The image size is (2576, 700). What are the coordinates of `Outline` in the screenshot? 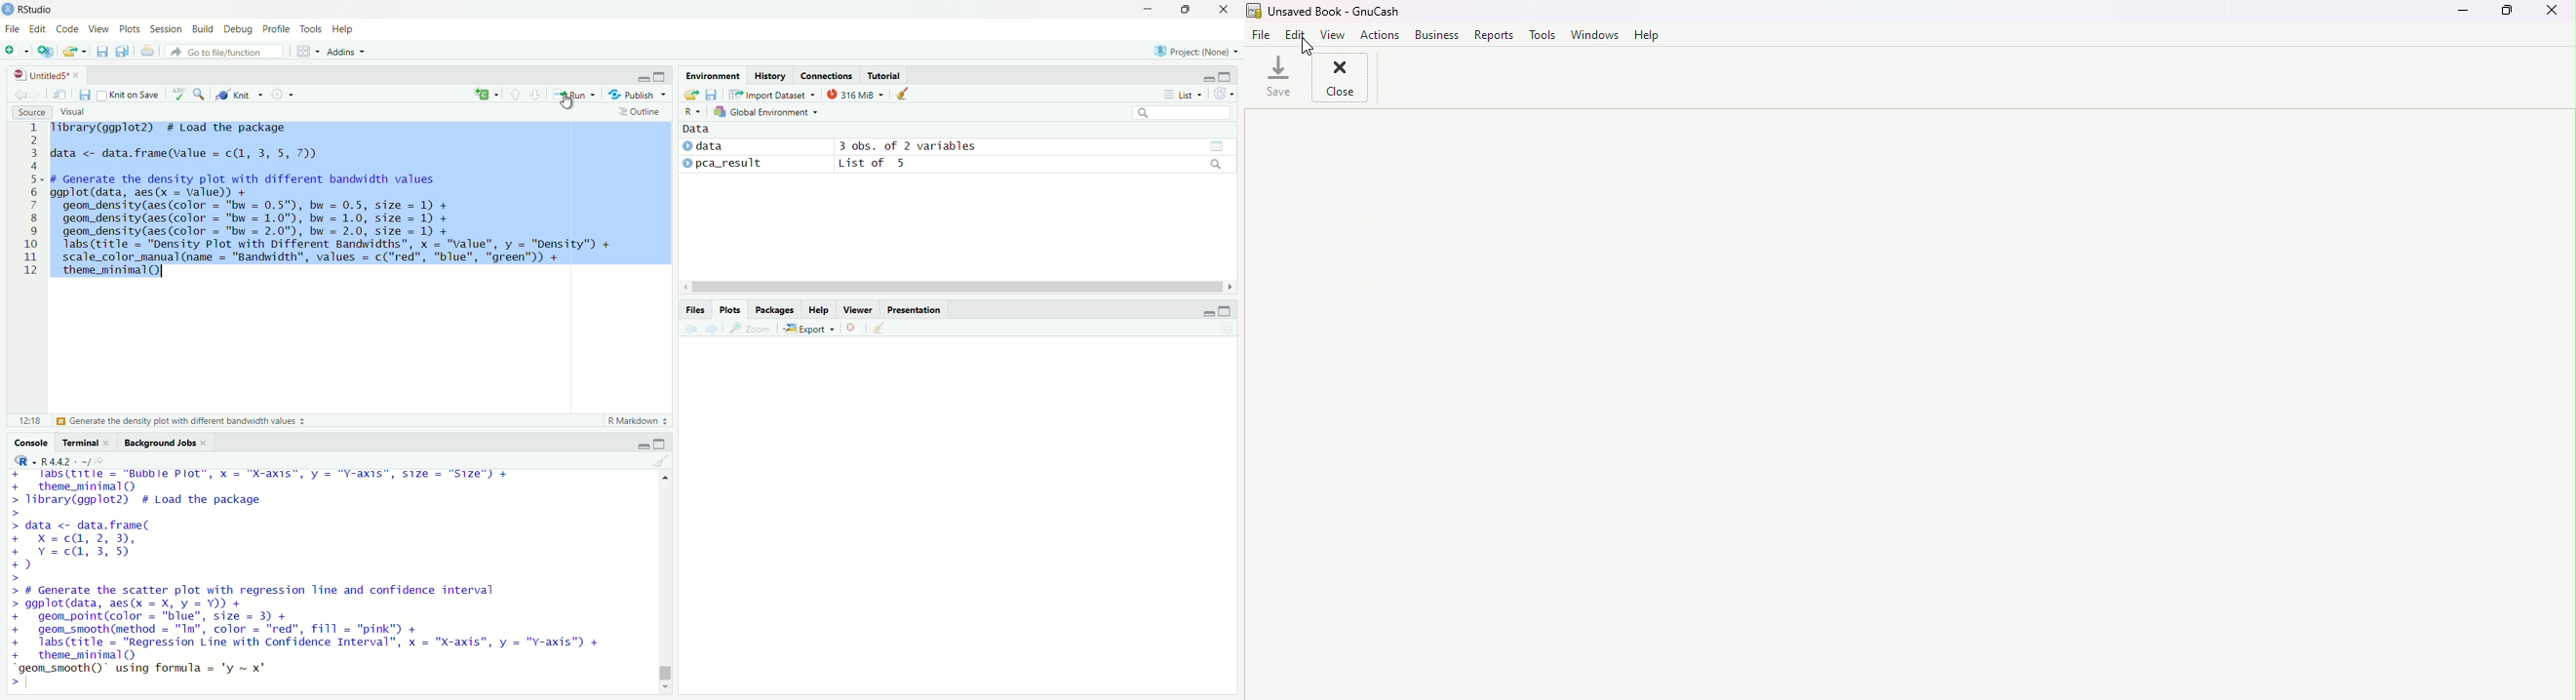 It's located at (642, 111).